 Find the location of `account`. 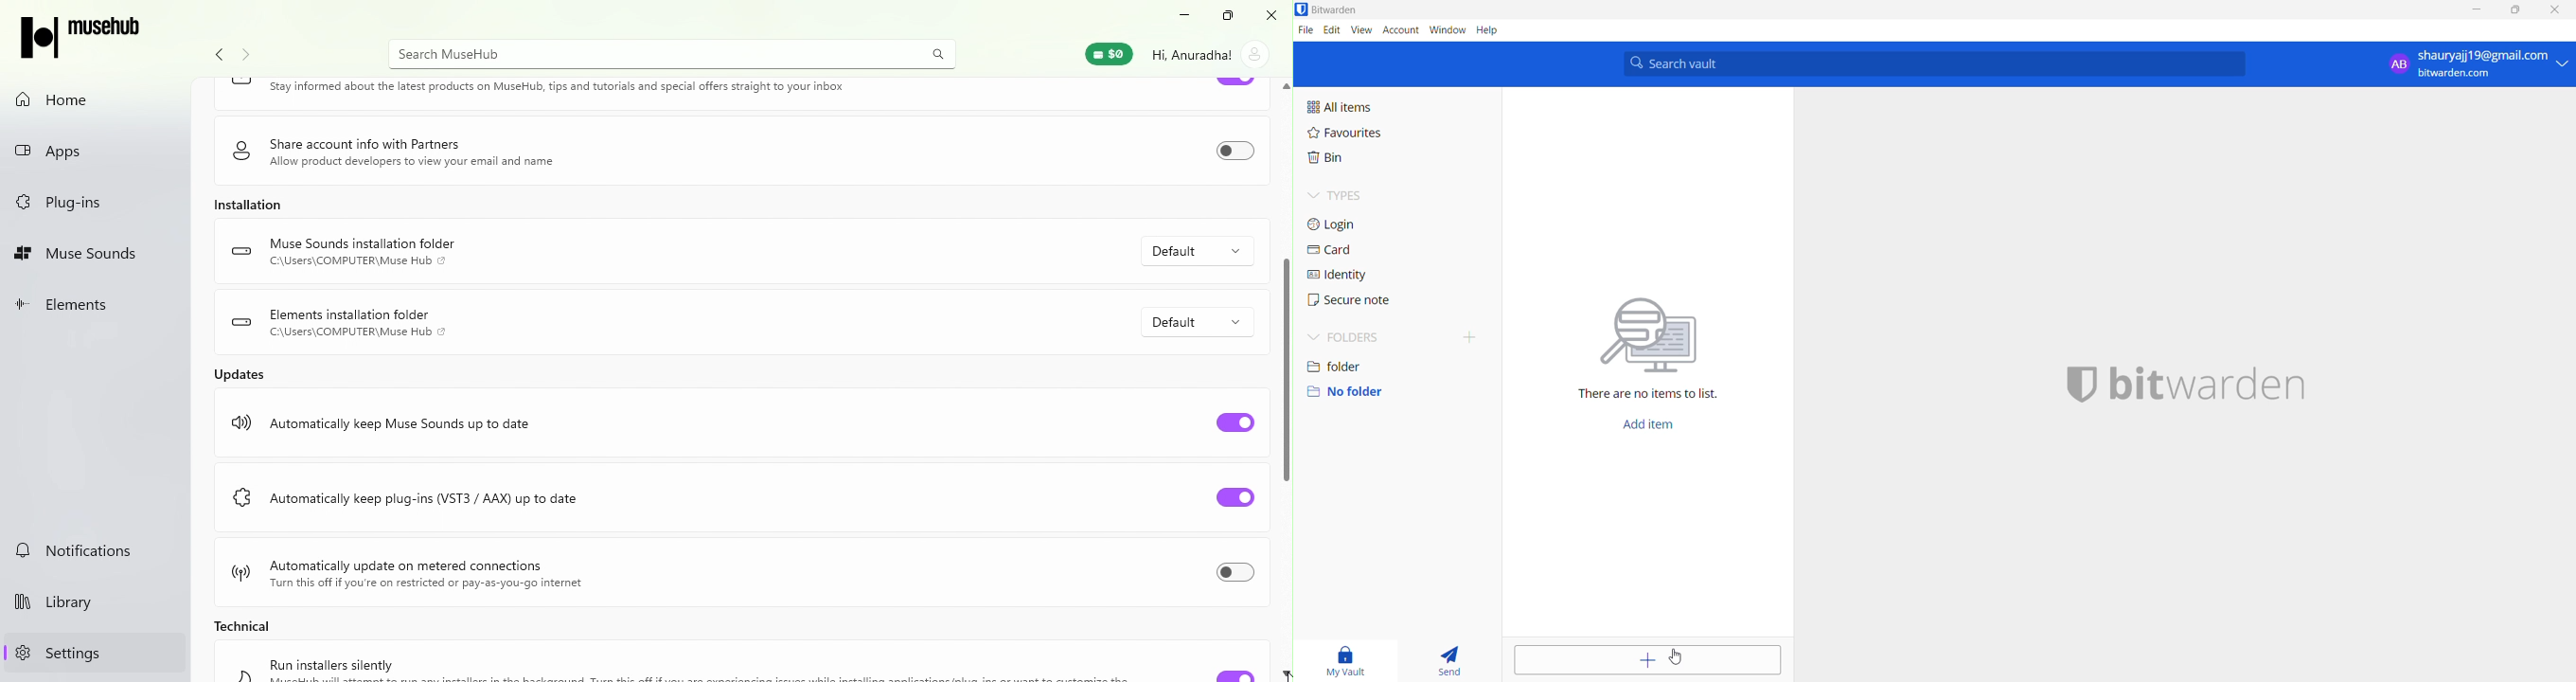

account is located at coordinates (1399, 31).